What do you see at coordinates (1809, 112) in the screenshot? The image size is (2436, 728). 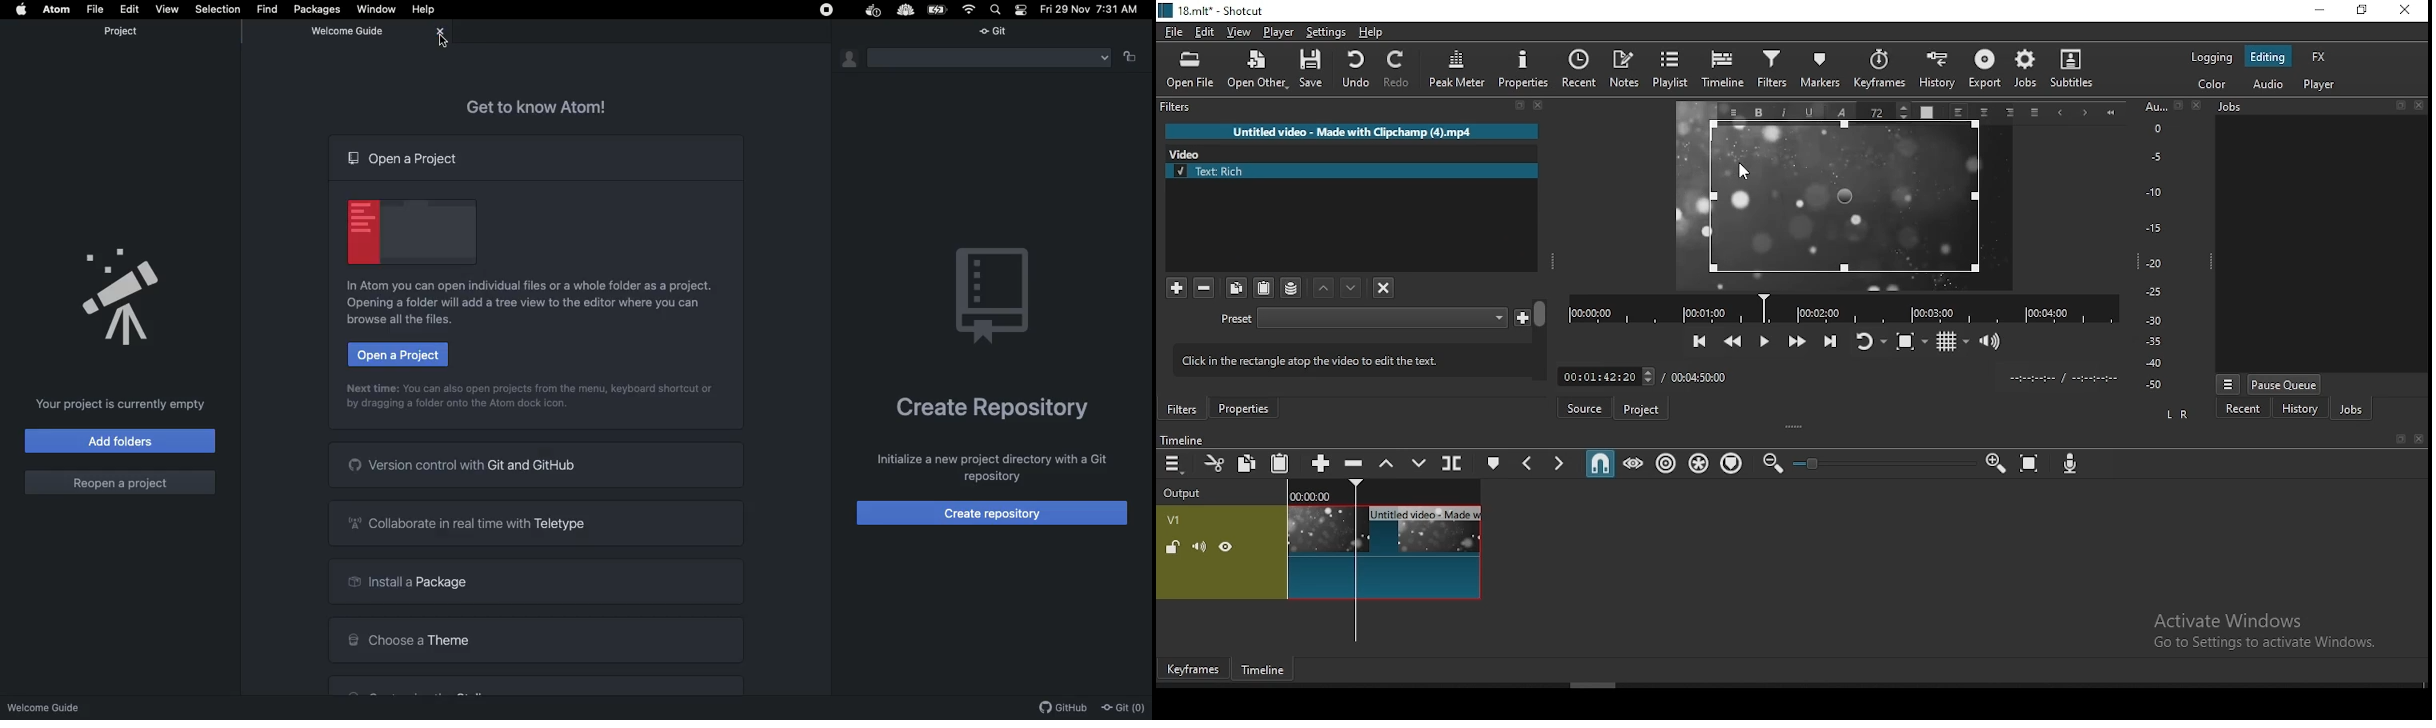 I see `Underline` at bounding box center [1809, 112].